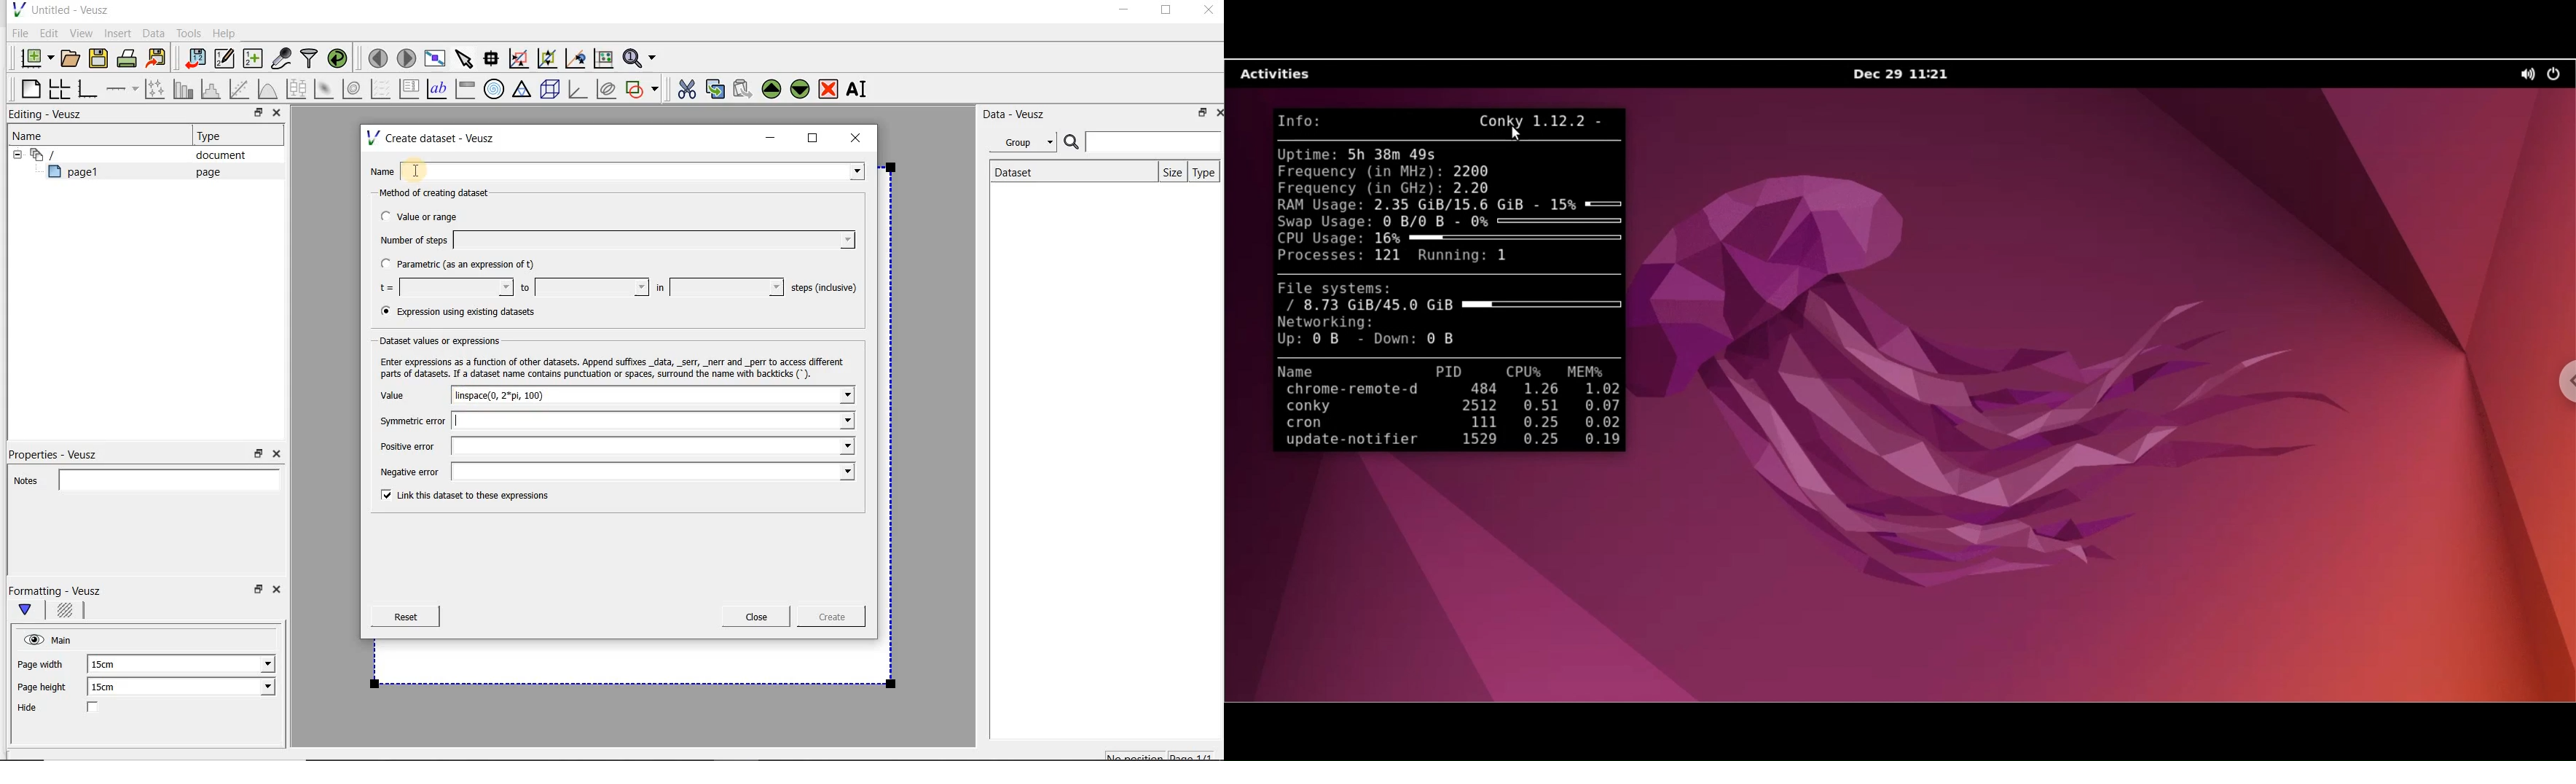  I want to click on Data - Veusz, so click(1019, 114).